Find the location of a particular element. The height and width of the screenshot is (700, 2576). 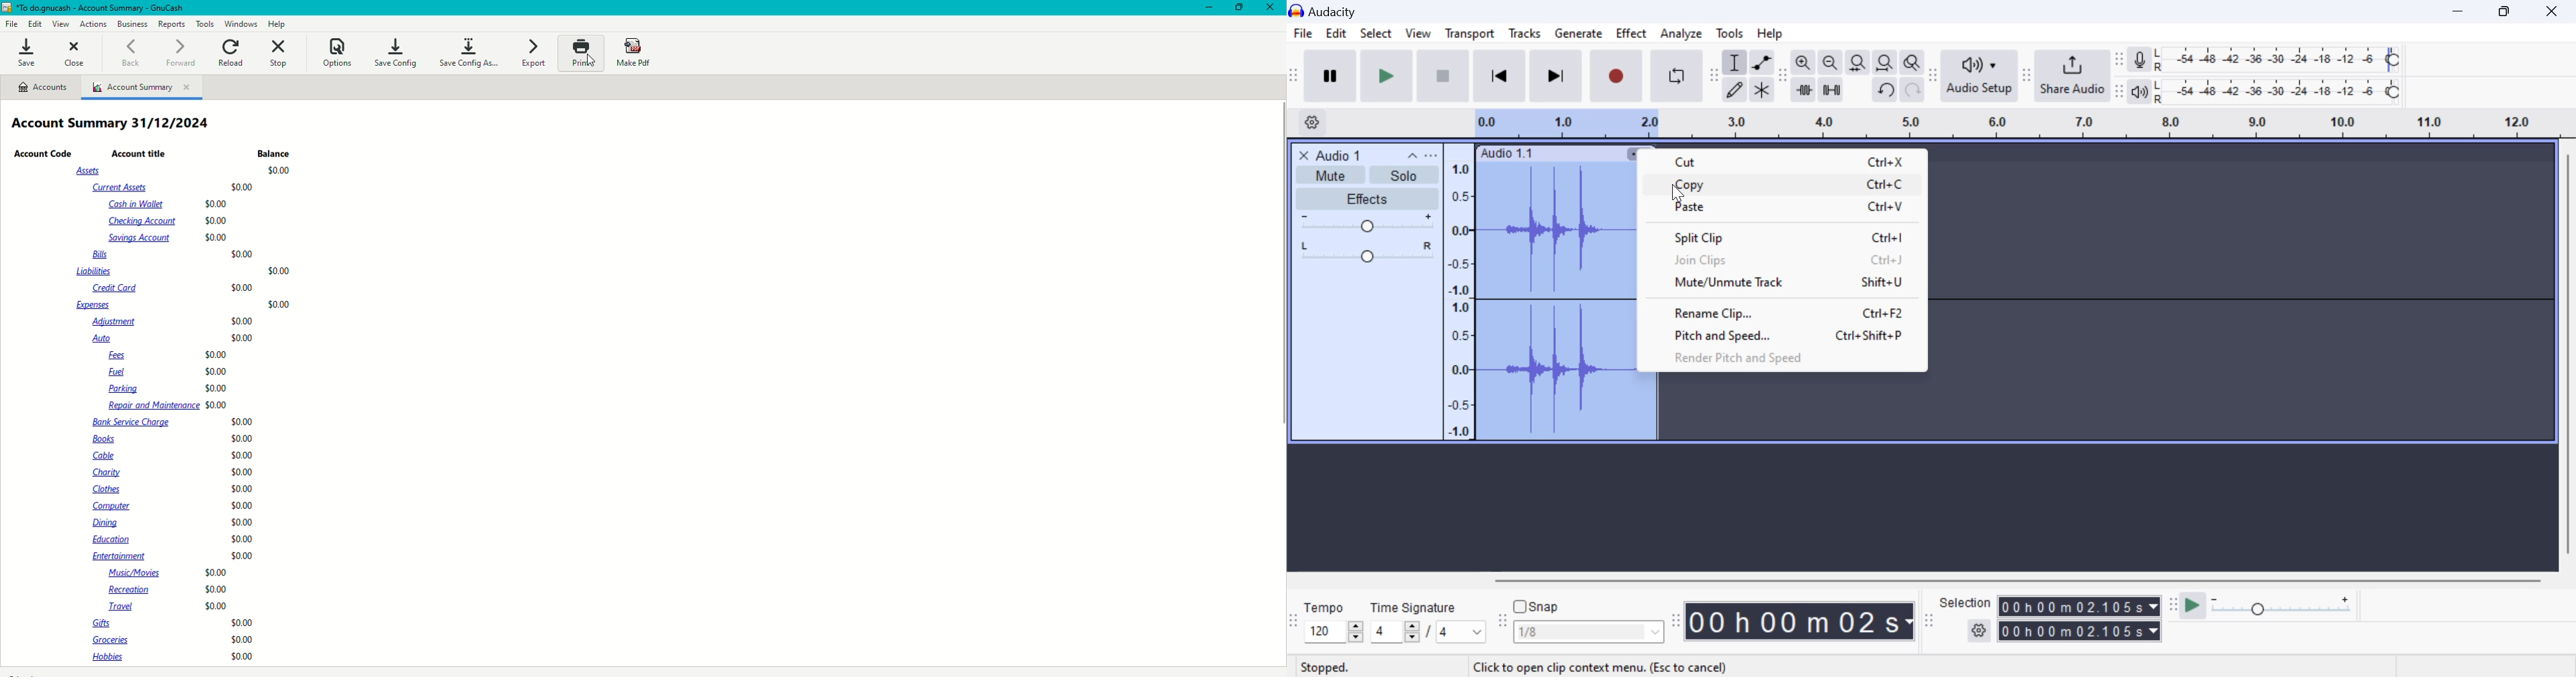

envelop tool is located at coordinates (1761, 64).